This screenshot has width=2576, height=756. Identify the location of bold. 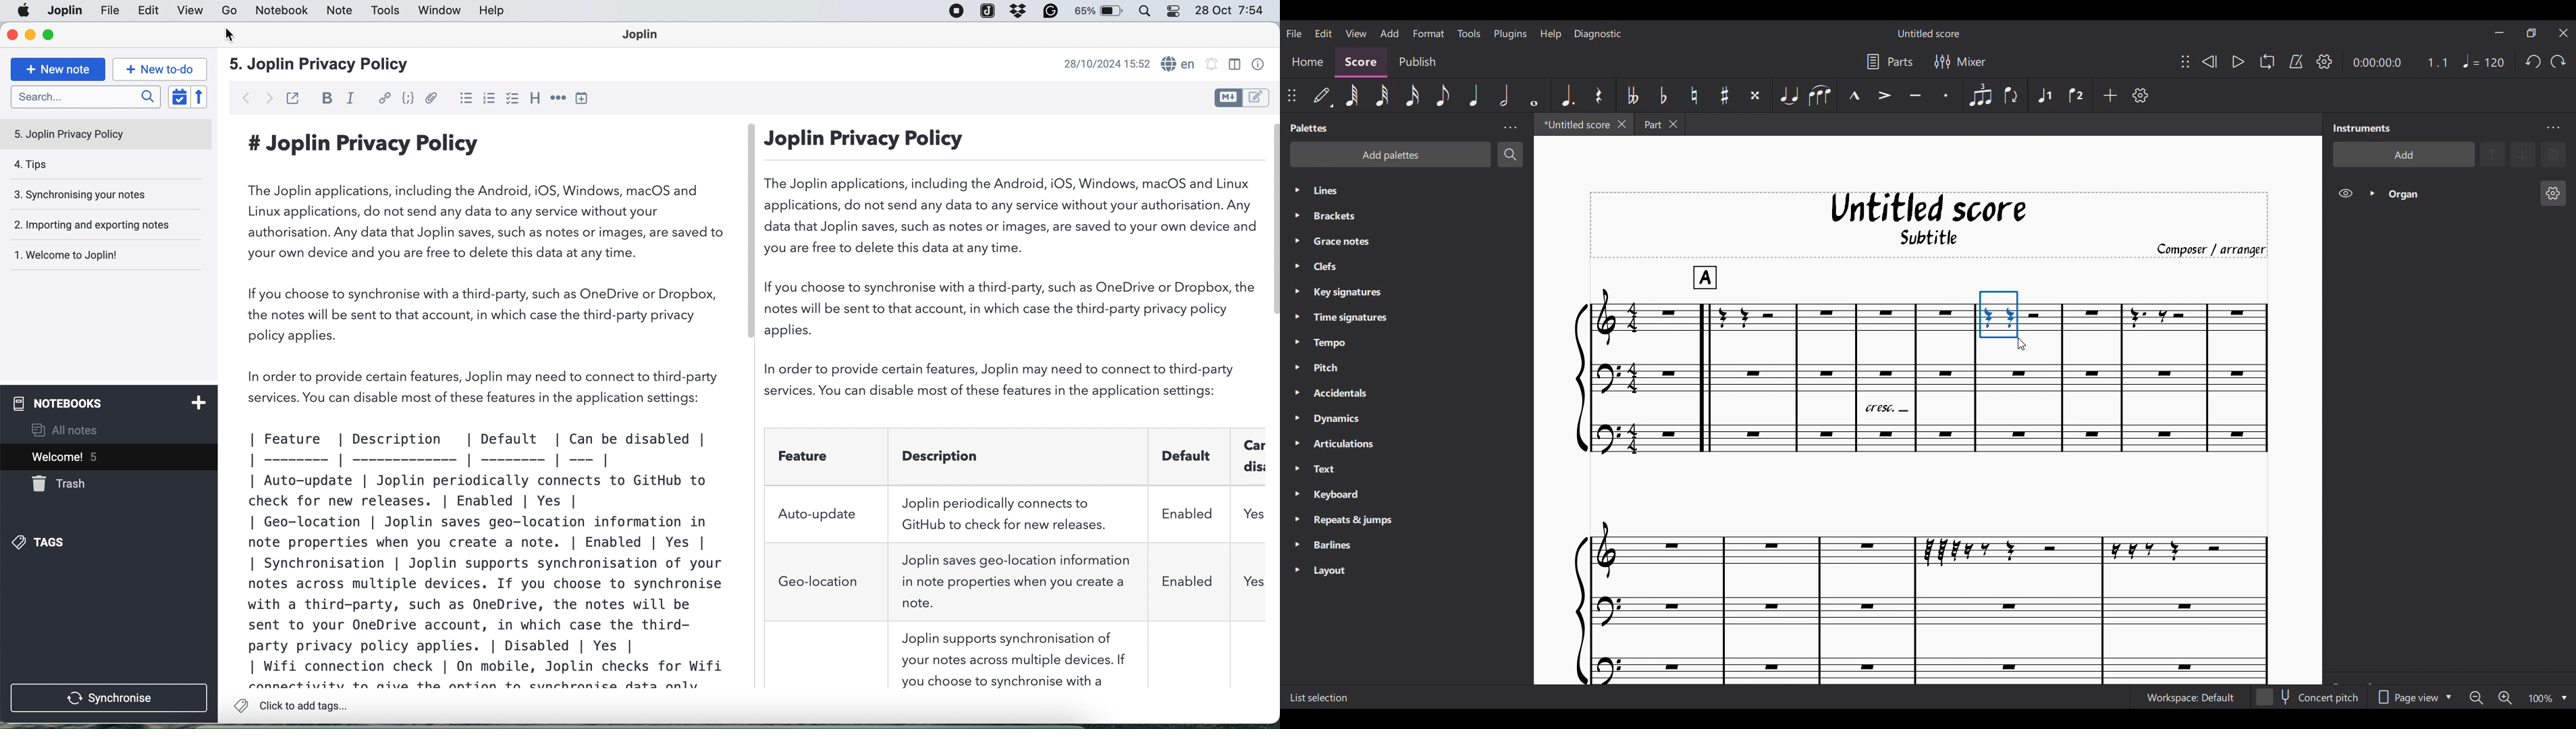
(328, 99).